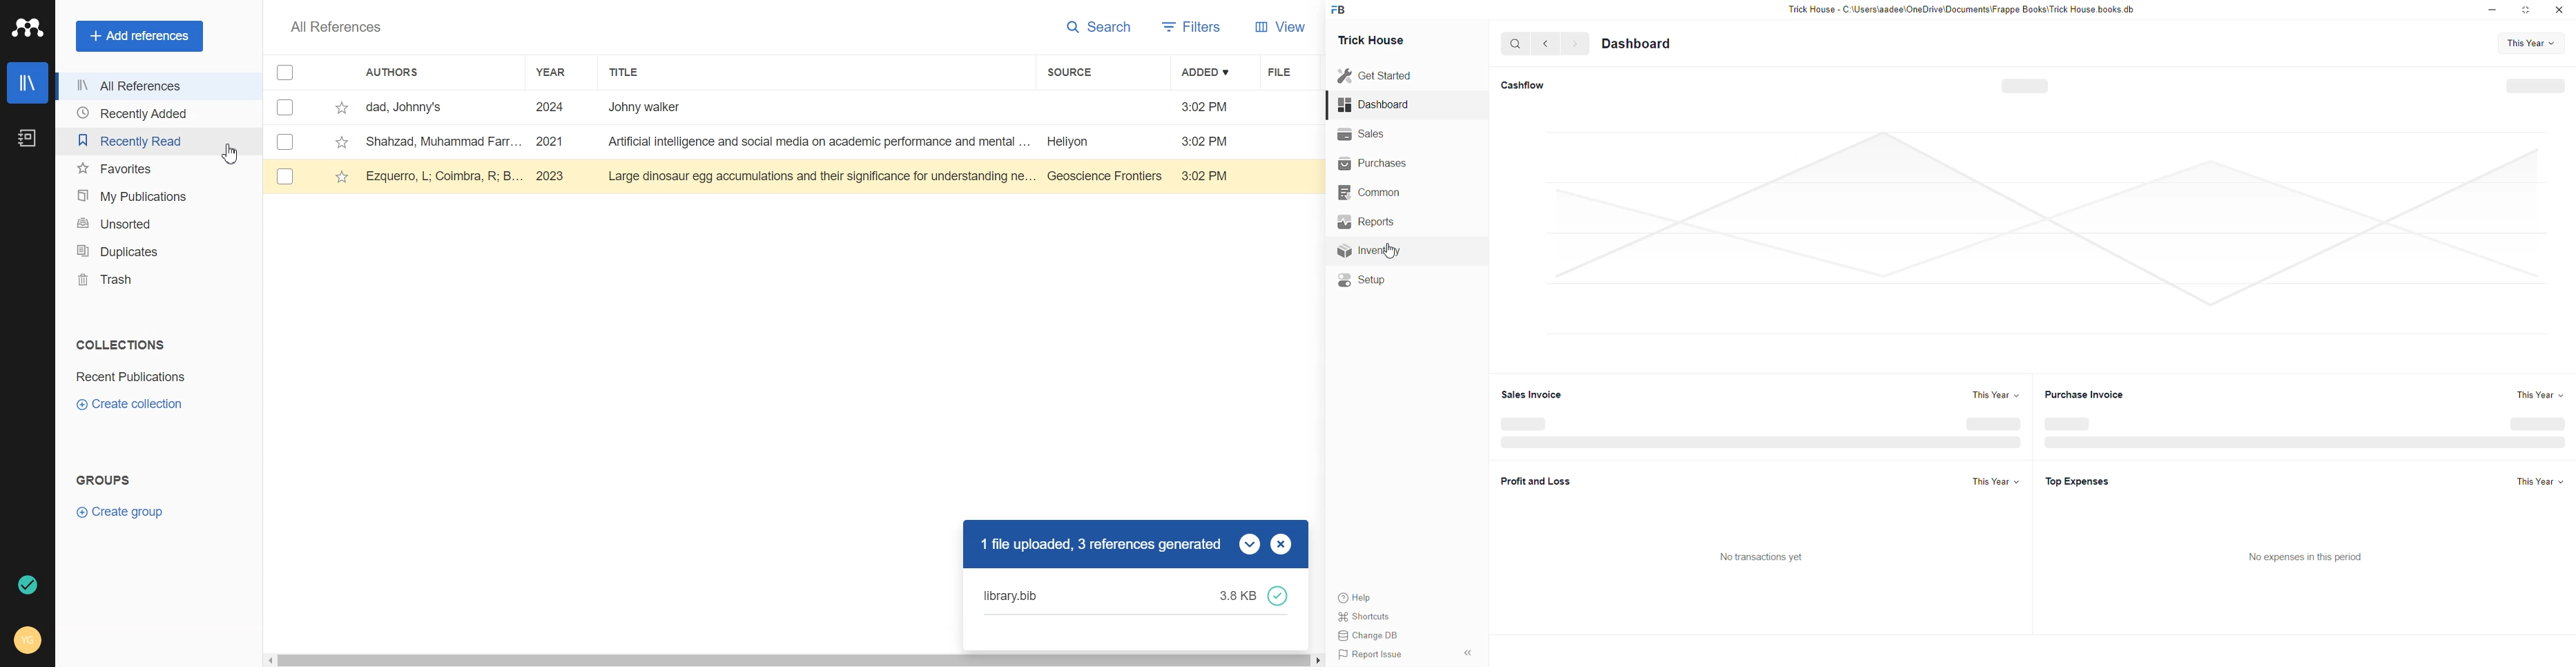 The height and width of the screenshot is (672, 2576). Describe the element at coordinates (342, 108) in the screenshot. I see `Starred` at that location.